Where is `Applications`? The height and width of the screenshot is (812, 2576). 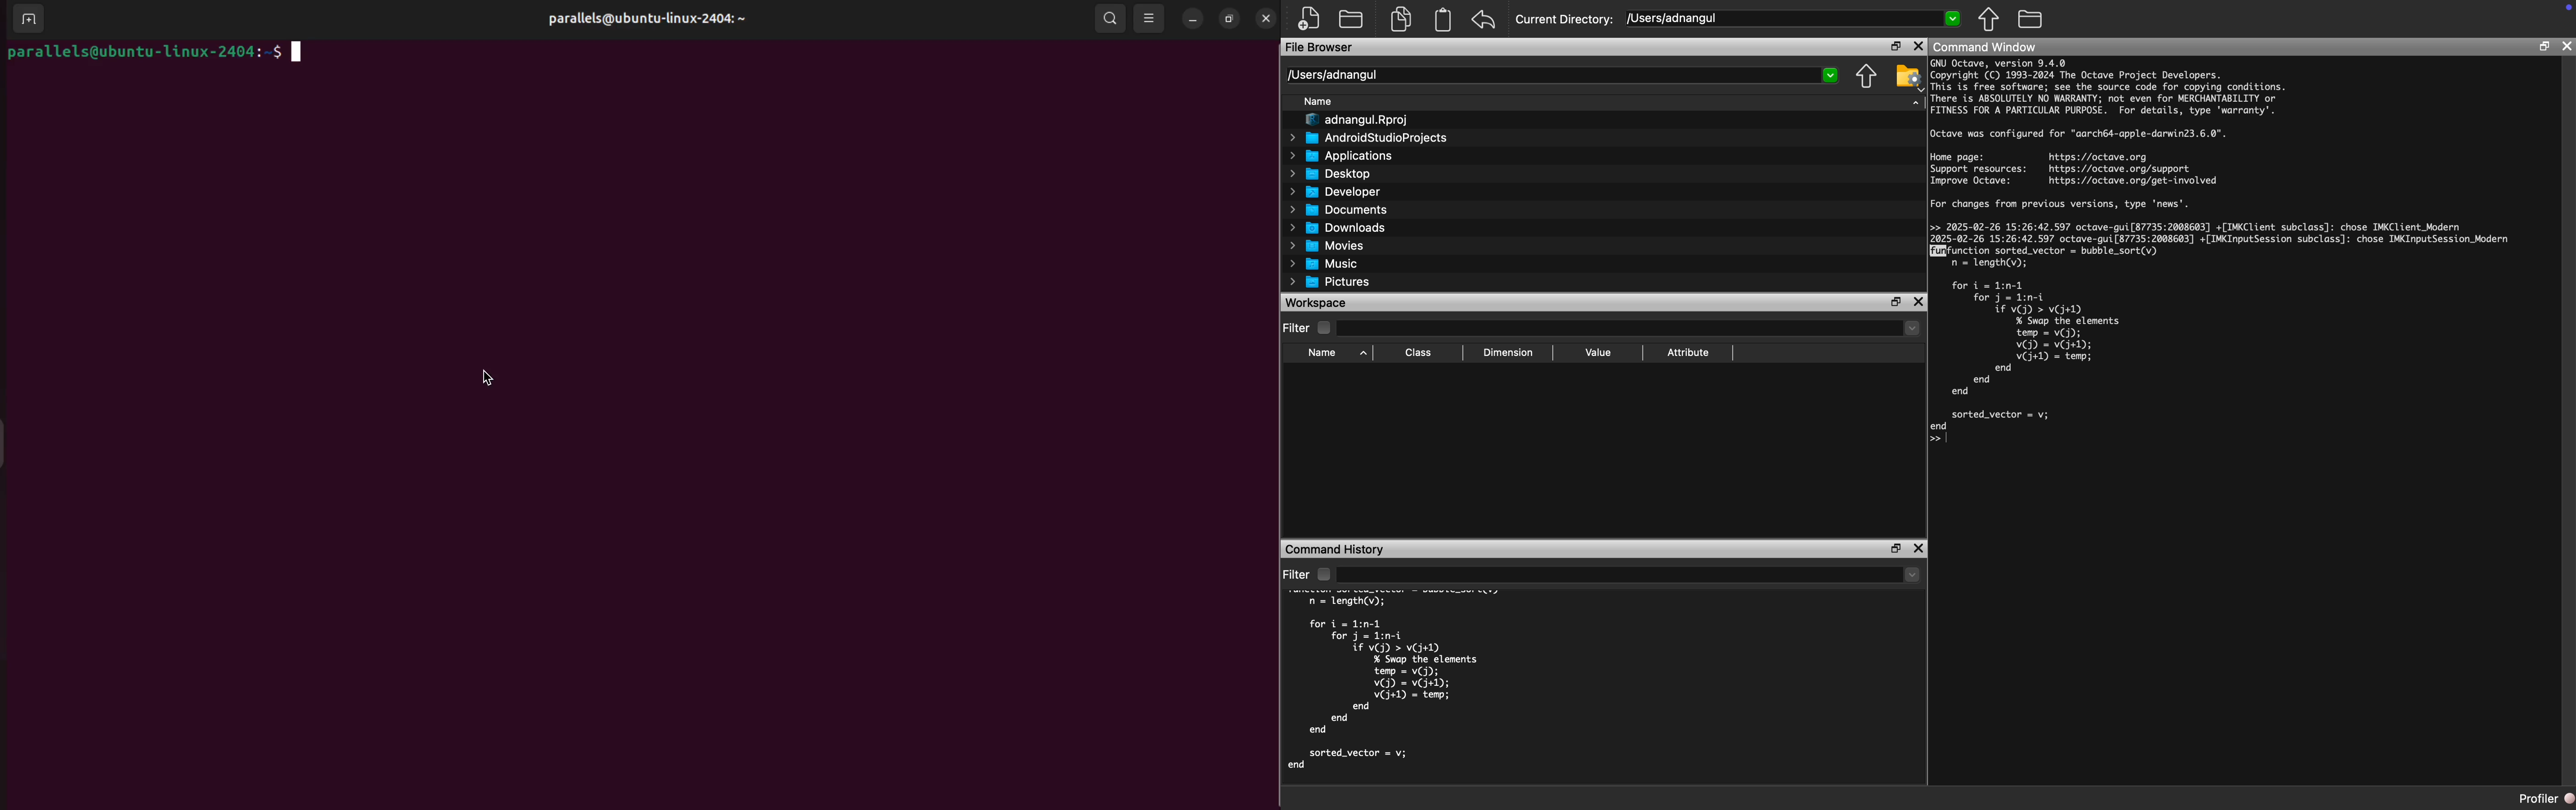 Applications is located at coordinates (1339, 156).